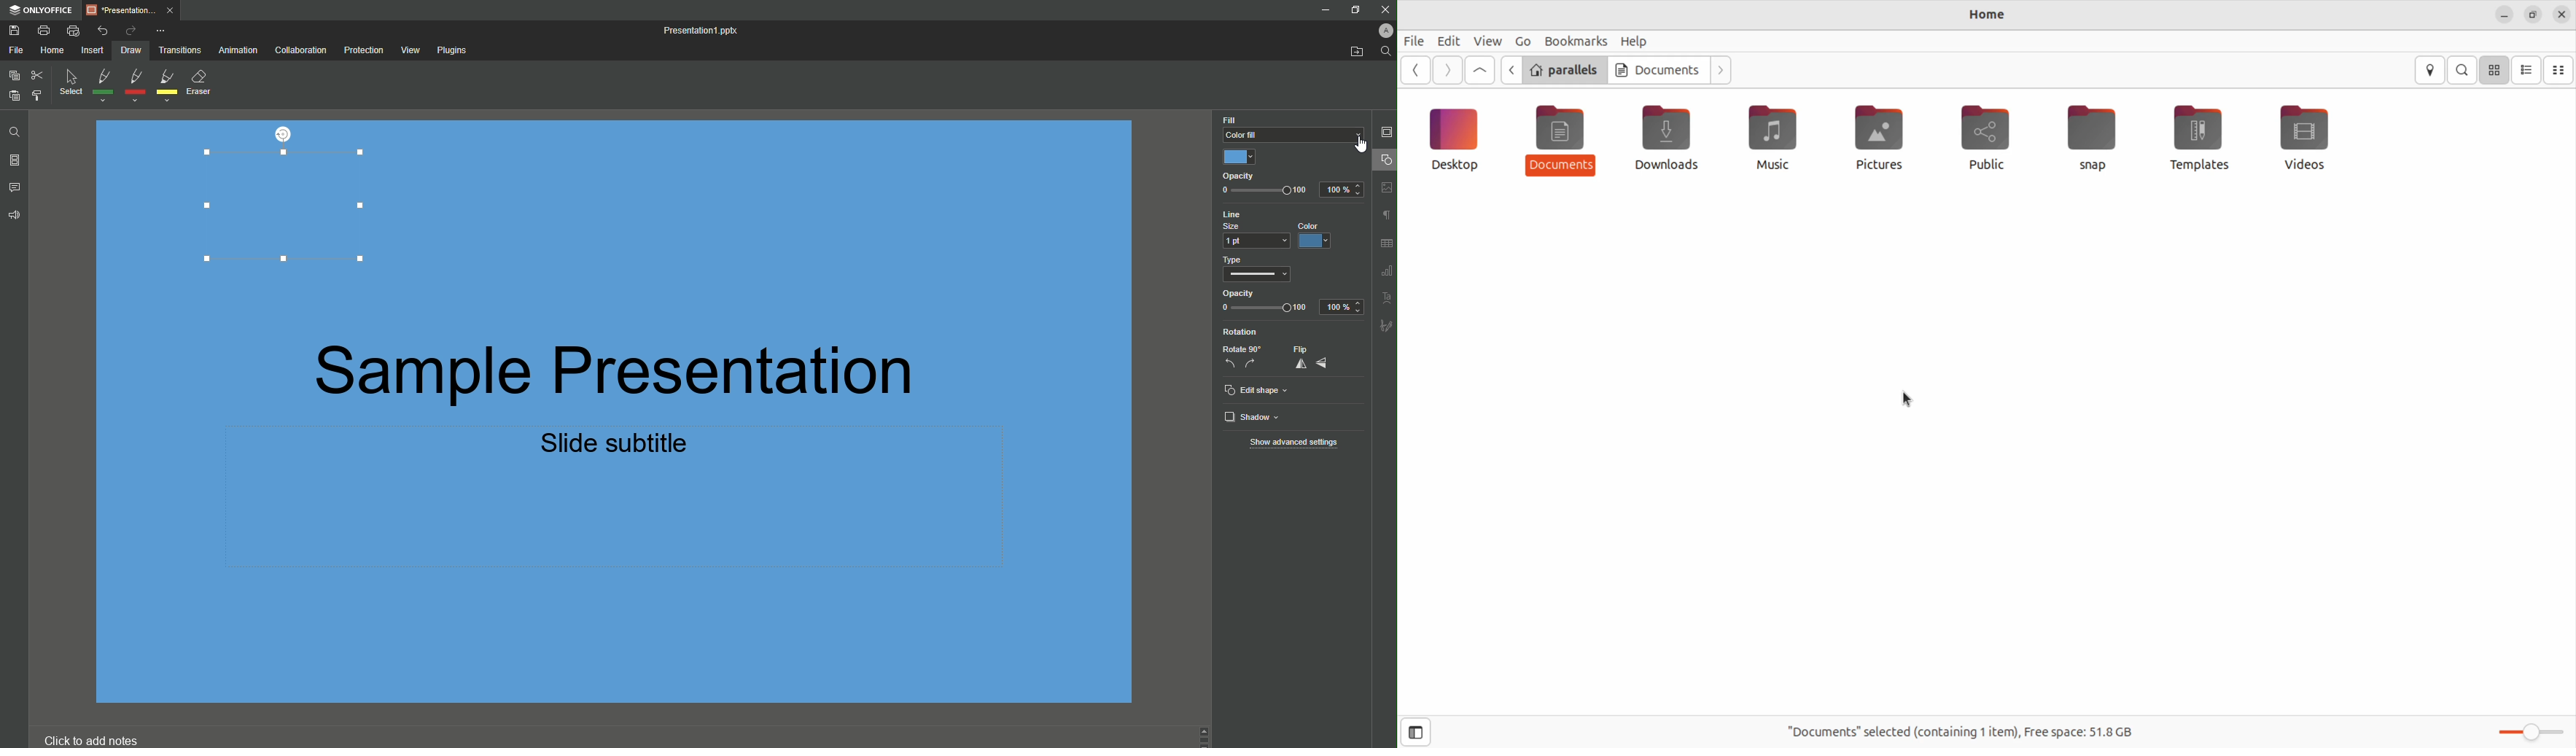  What do you see at coordinates (1255, 418) in the screenshot?
I see `Shadow` at bounding box center [1255, 418].